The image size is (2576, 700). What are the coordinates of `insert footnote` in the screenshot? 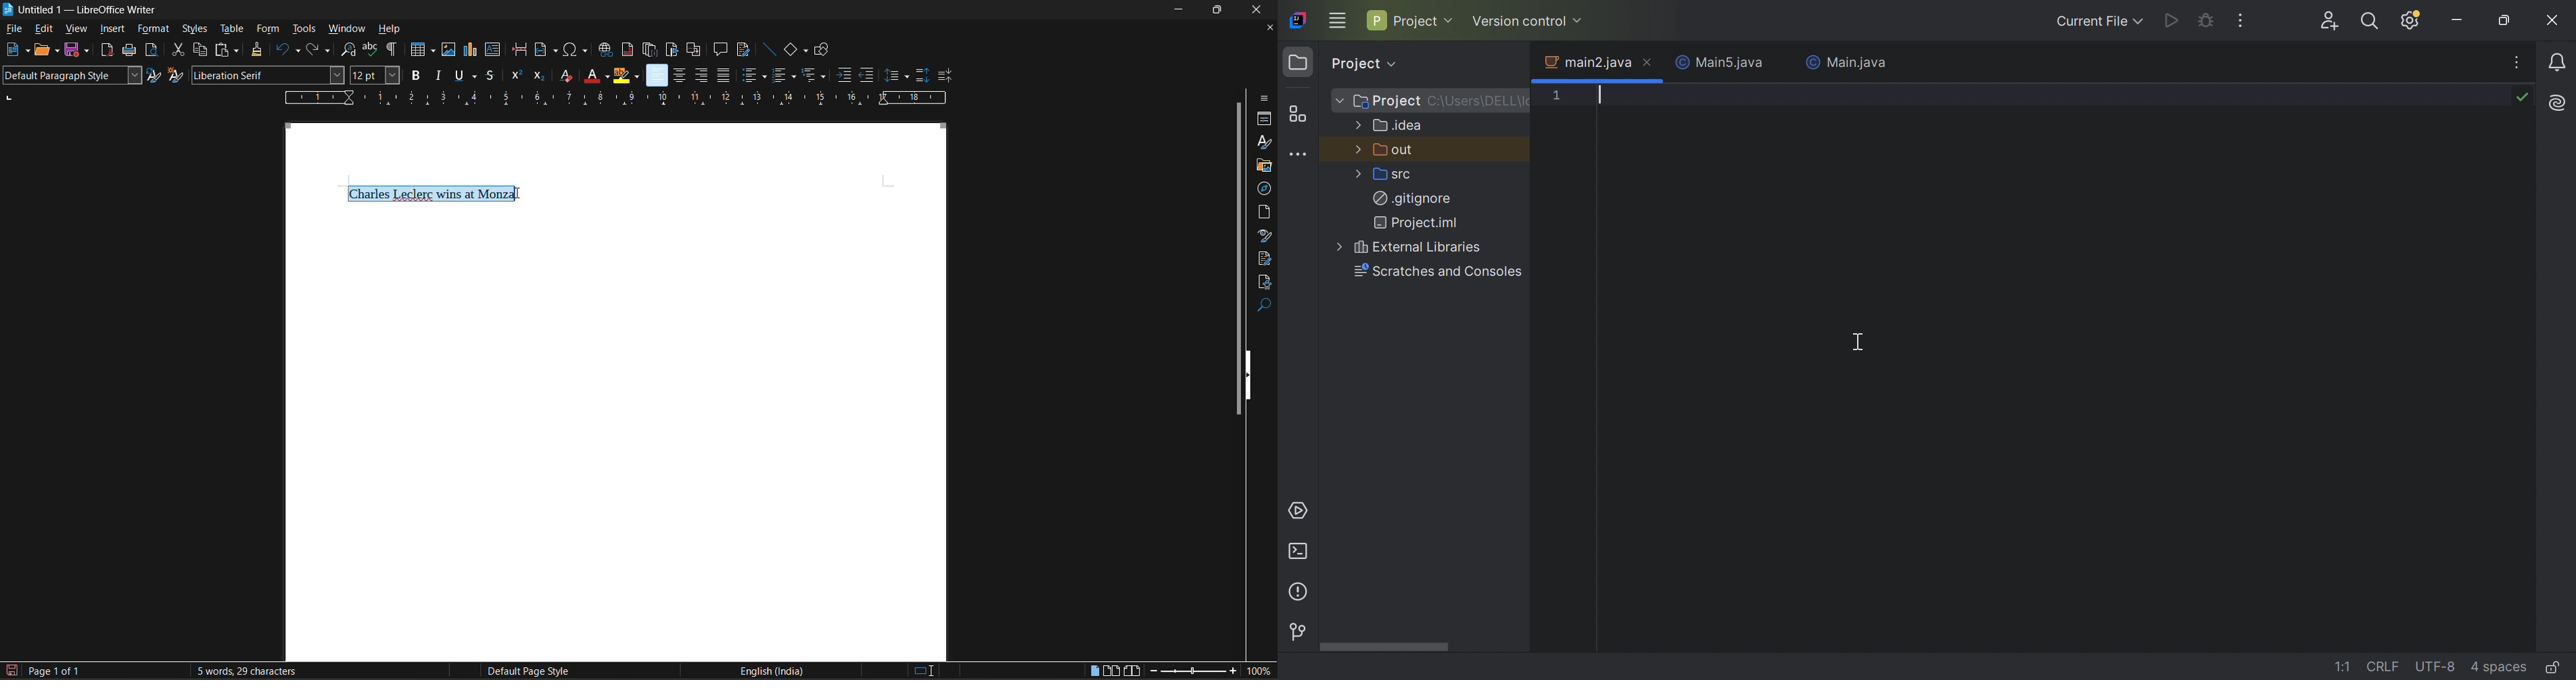 It's located at (627, 49).